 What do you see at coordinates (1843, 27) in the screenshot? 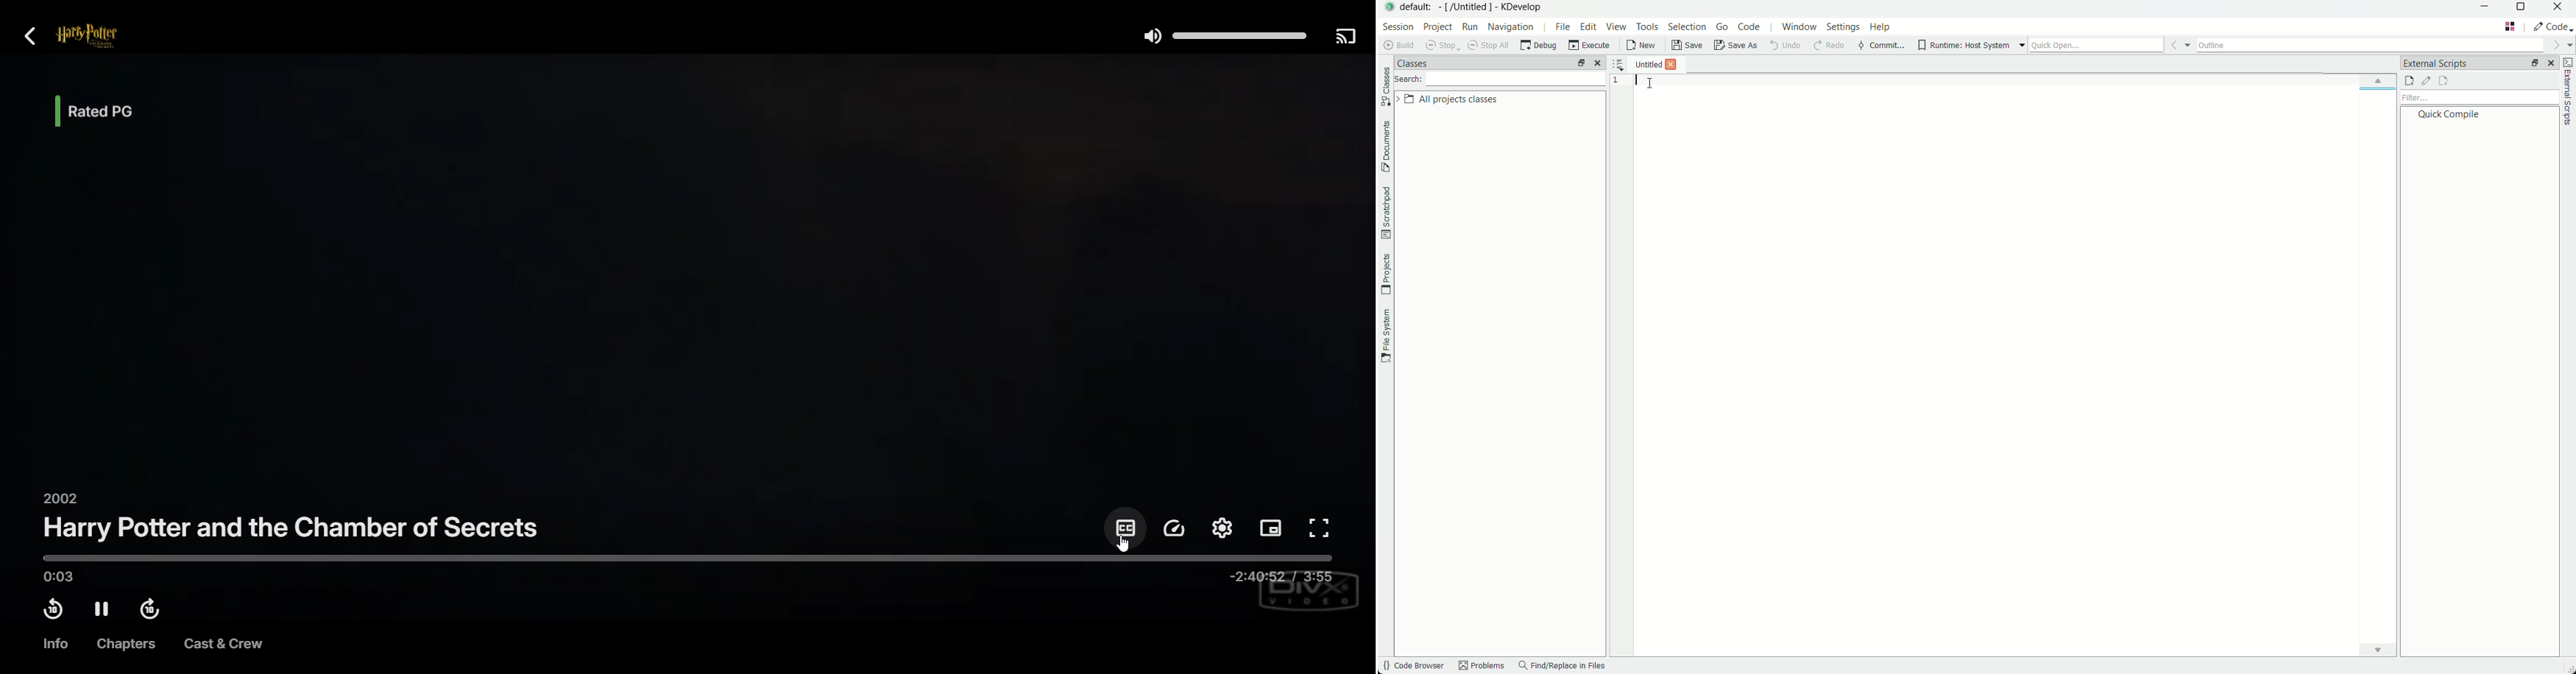
I see `settings` at bounding box center [1843, 27].